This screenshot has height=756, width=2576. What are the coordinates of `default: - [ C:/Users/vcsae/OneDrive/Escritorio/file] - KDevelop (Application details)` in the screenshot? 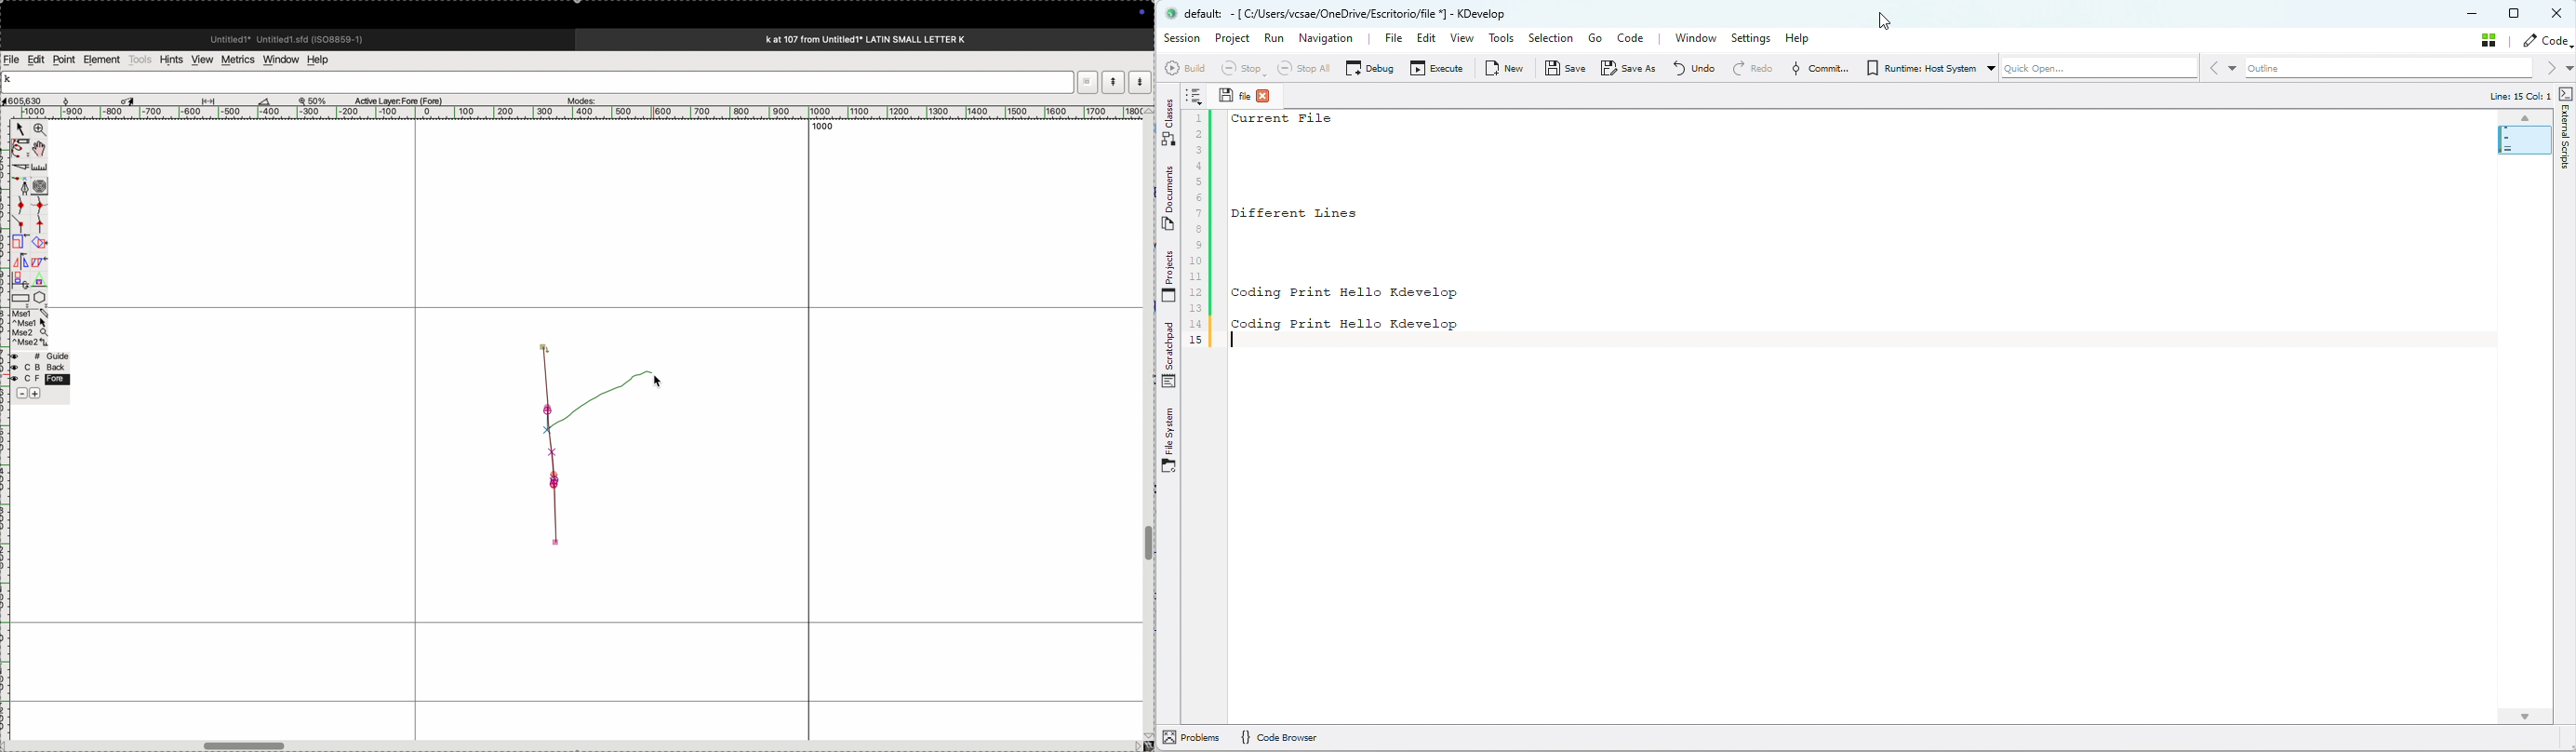 It's located at (1349, 13).